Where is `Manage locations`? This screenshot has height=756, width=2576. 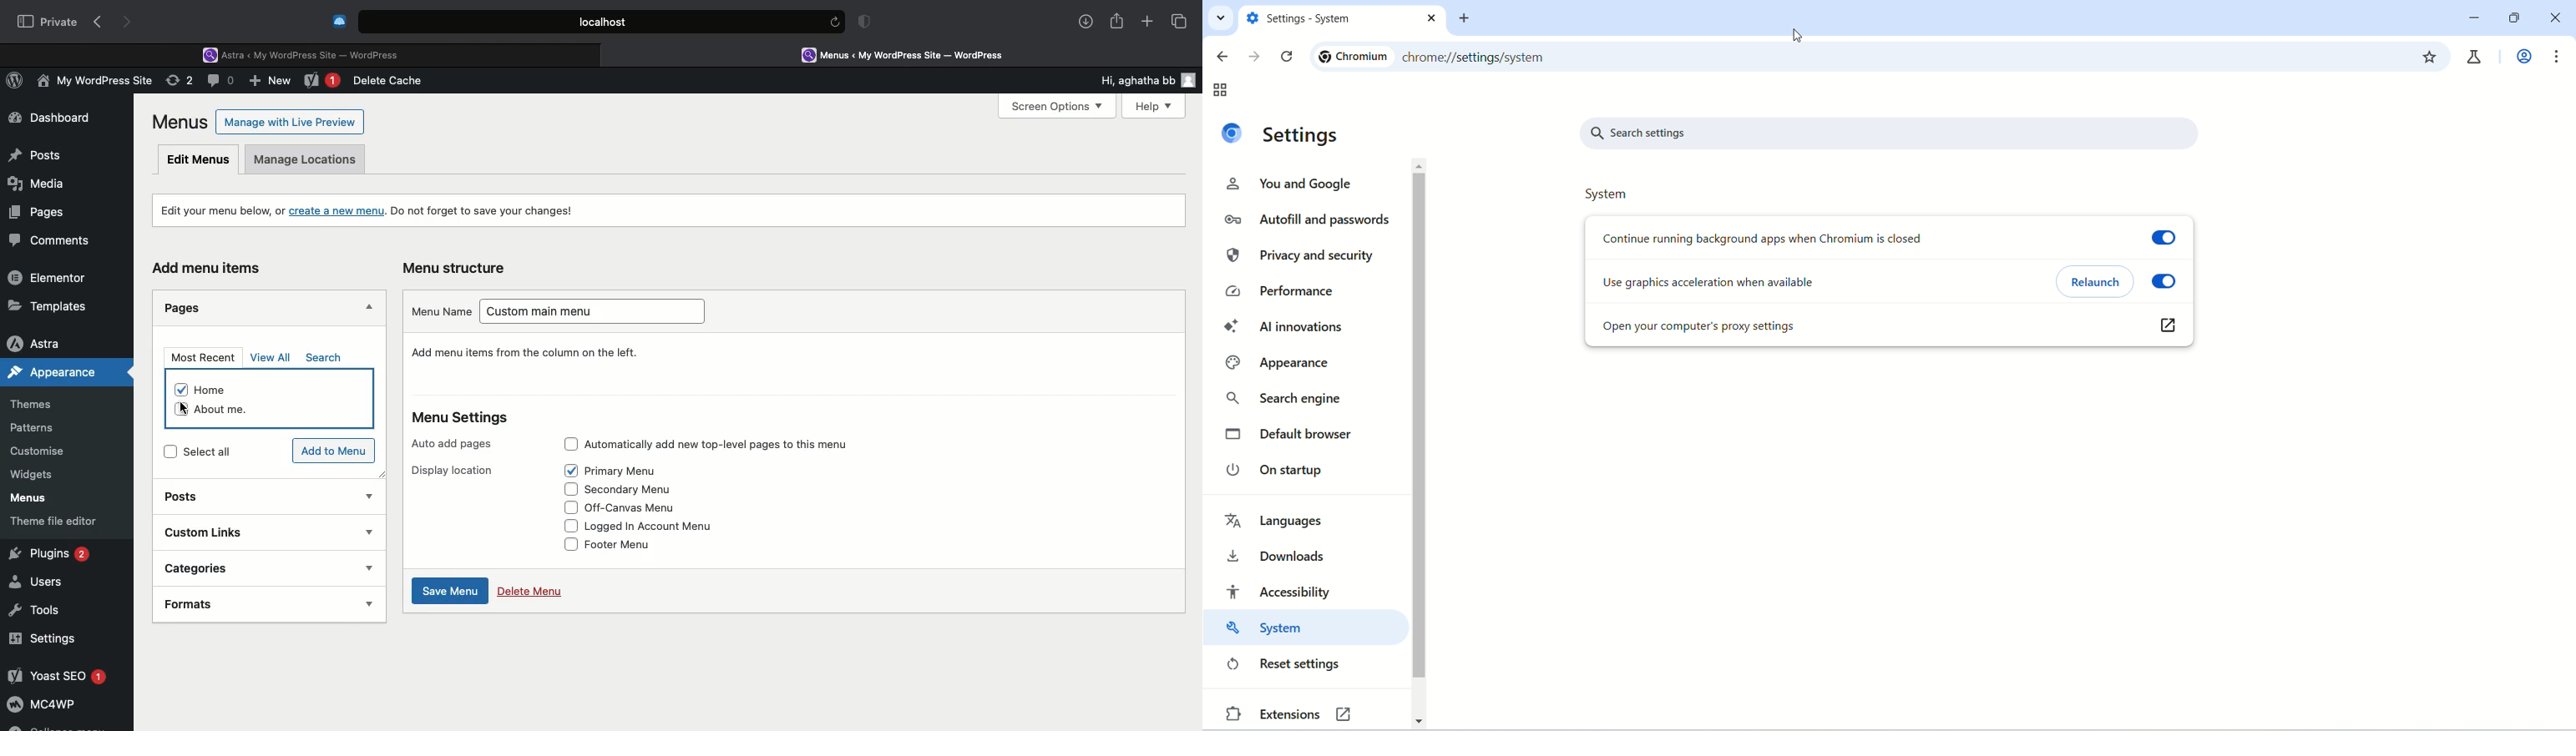
Manage locations is located at coordinates (309, 164).